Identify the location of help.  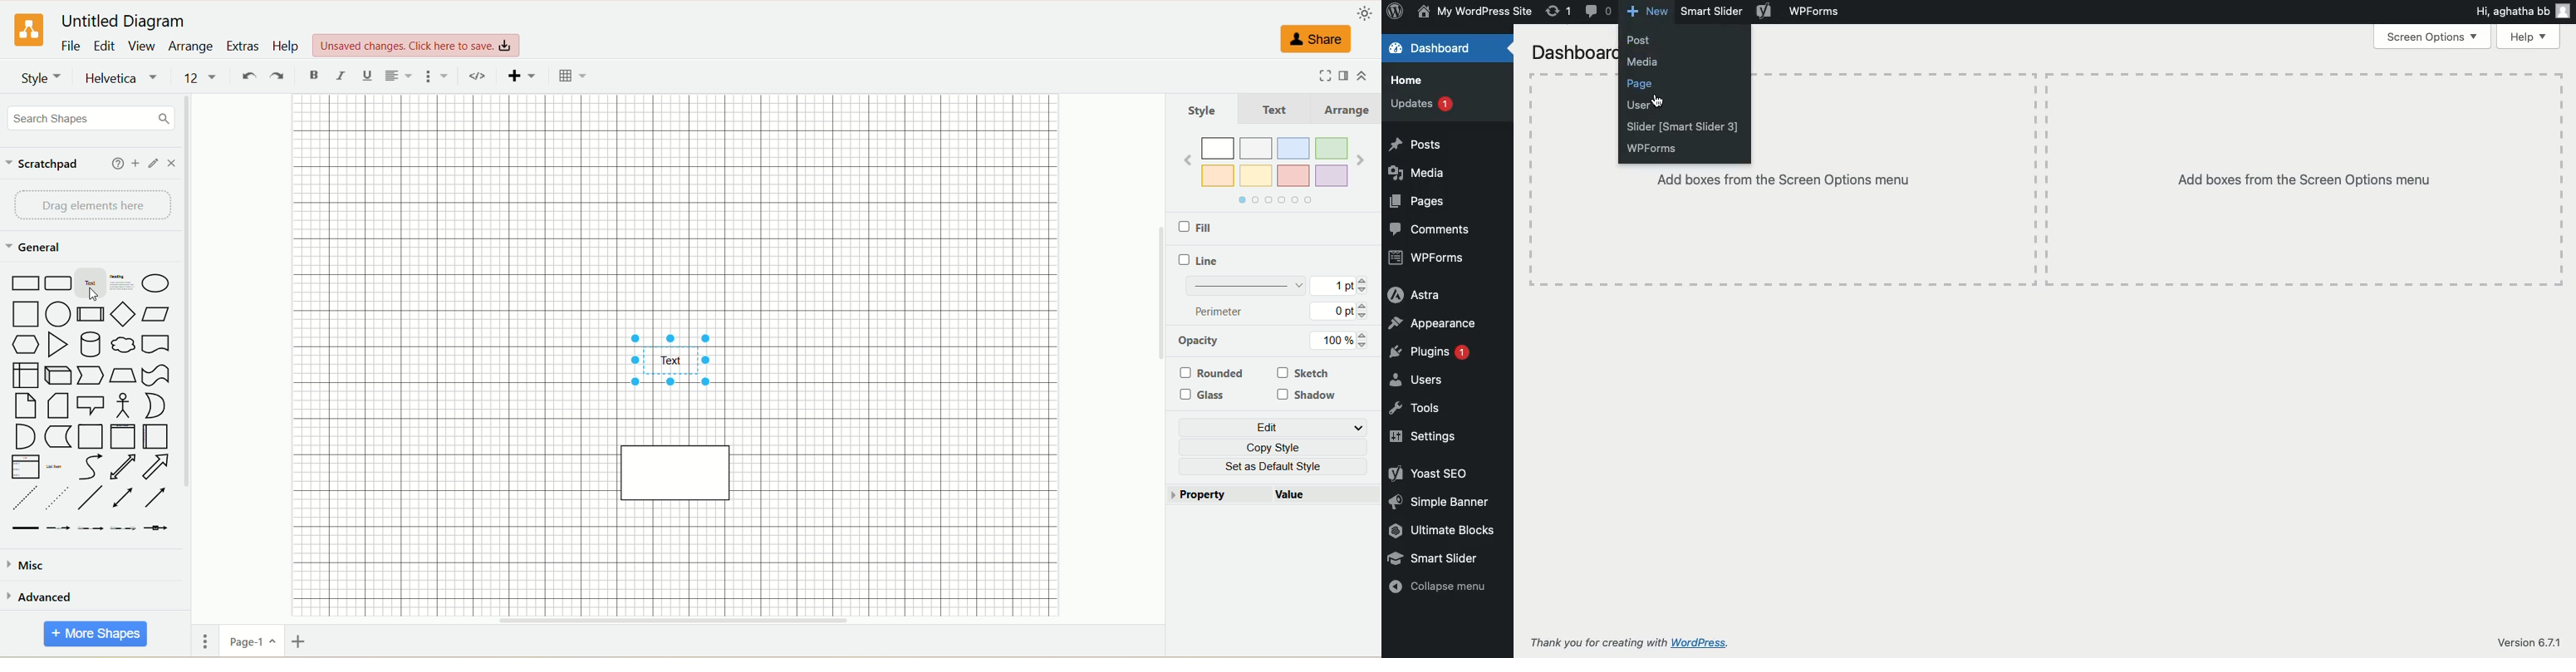
(284, 46).